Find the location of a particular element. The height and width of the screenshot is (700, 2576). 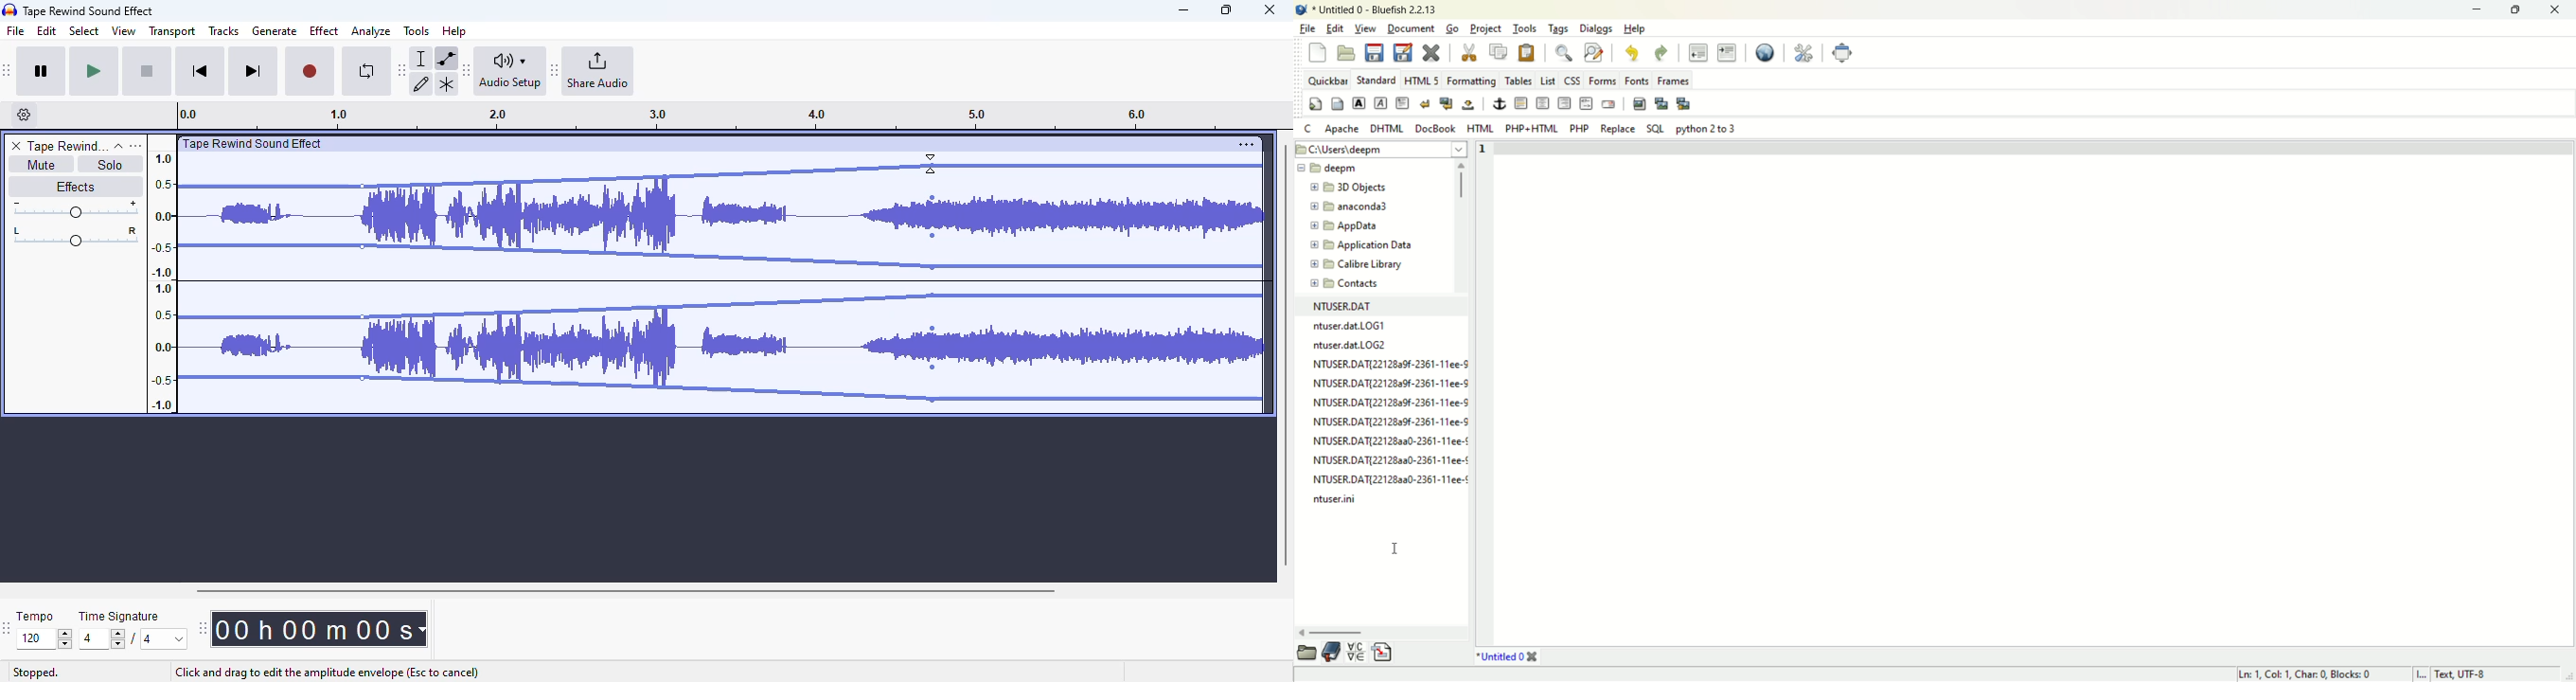

select is located at coordinates (84, 30).